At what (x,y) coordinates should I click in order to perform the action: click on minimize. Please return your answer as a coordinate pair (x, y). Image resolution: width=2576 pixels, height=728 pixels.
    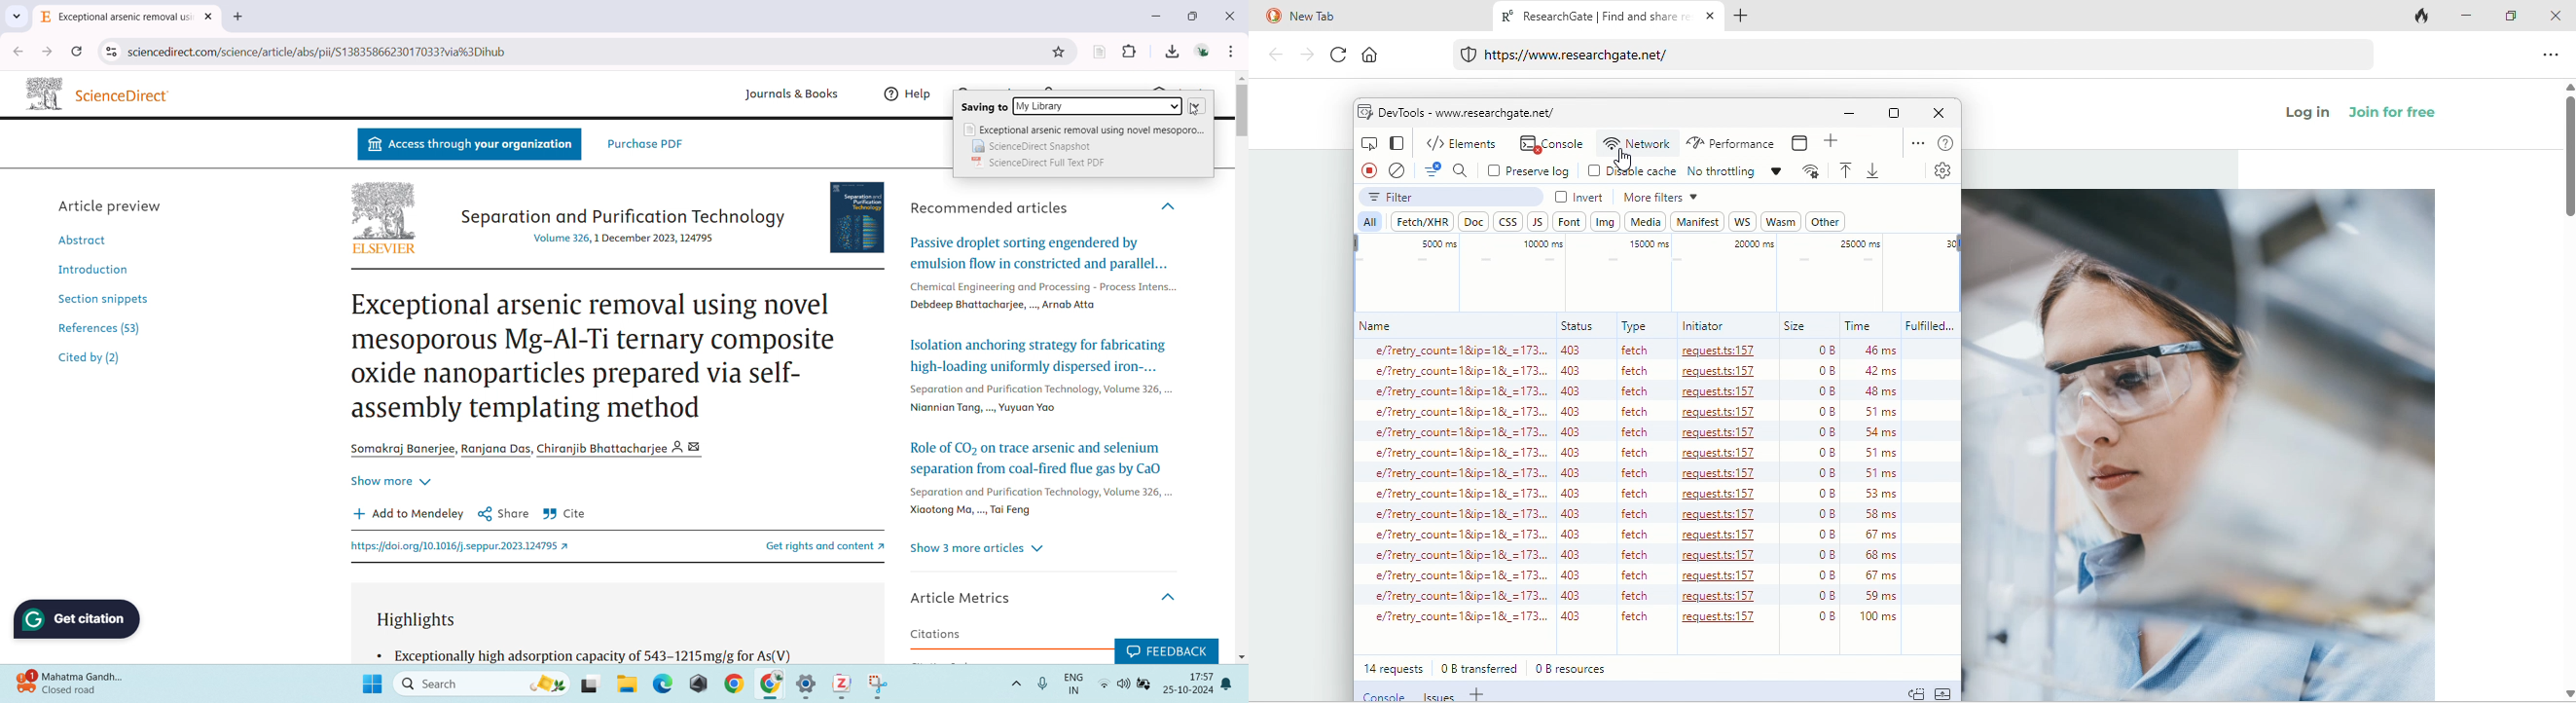
    Looking at the image, I should click on (1848, 115).